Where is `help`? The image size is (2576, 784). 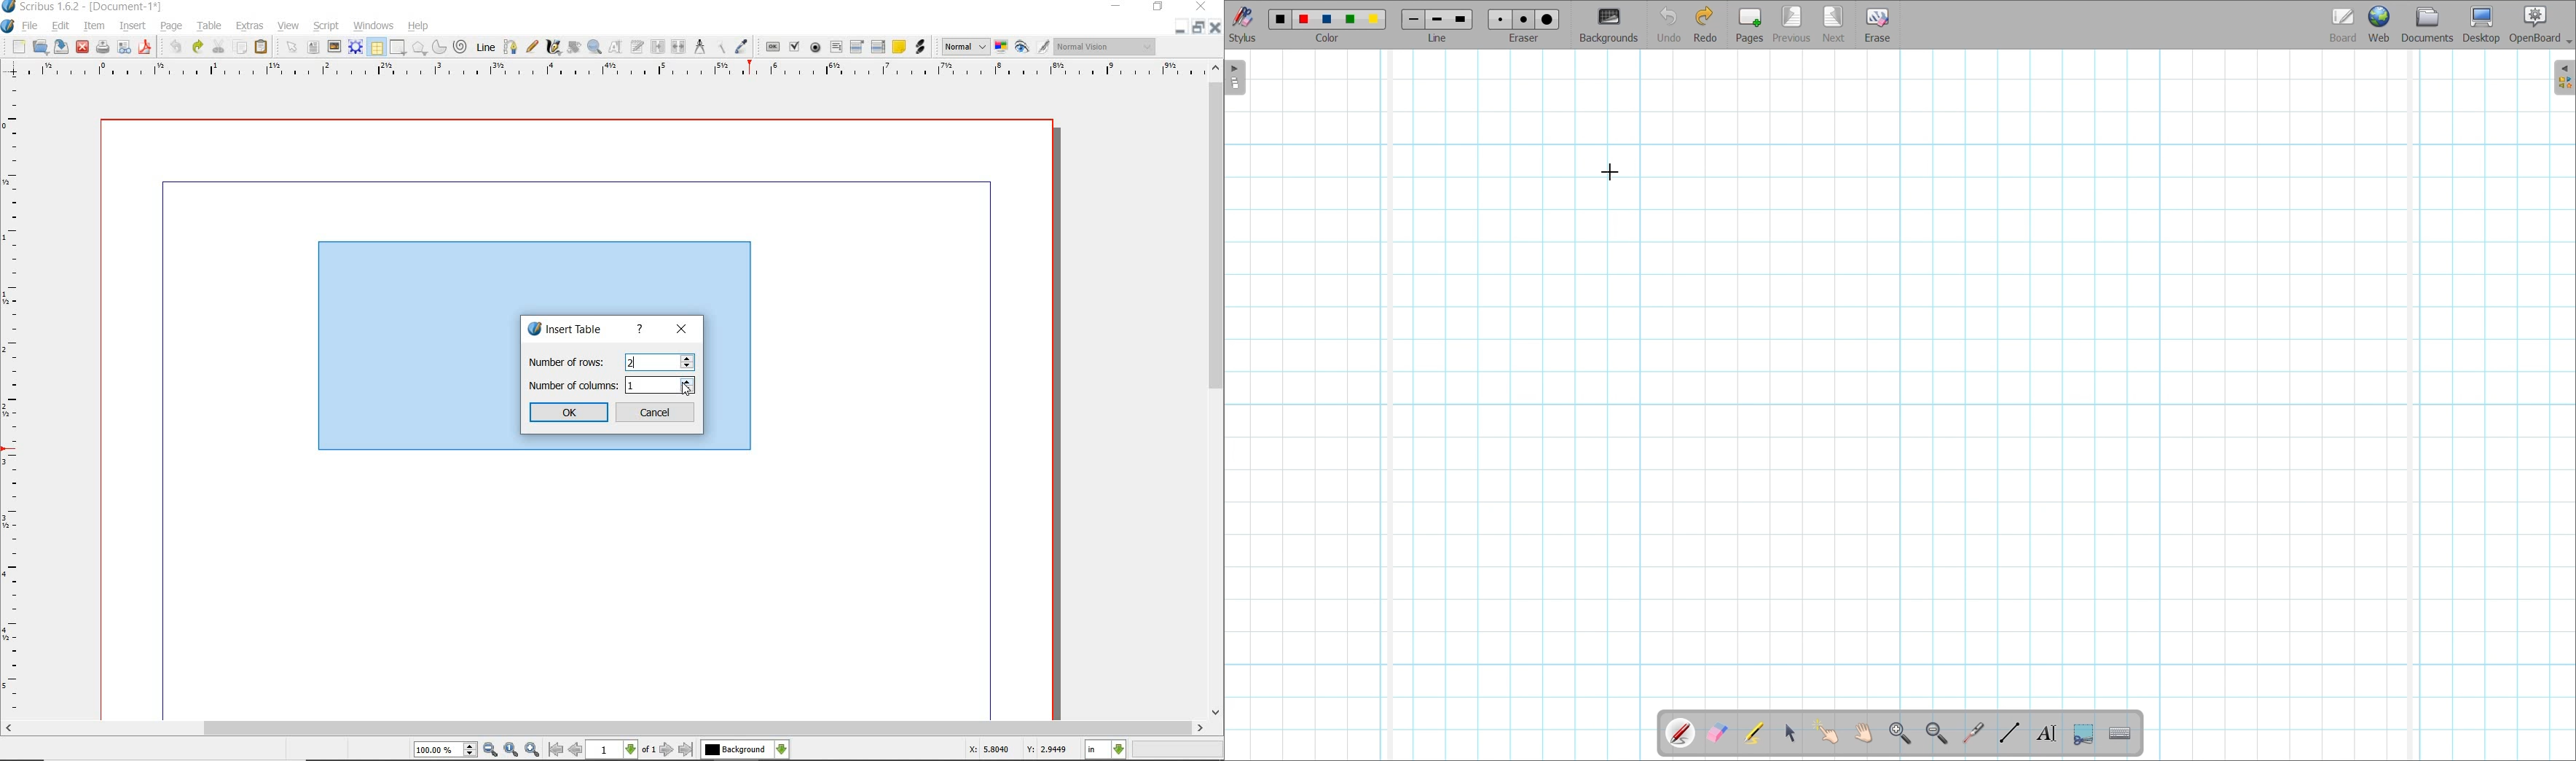 help is located at coordinates (418, 26).